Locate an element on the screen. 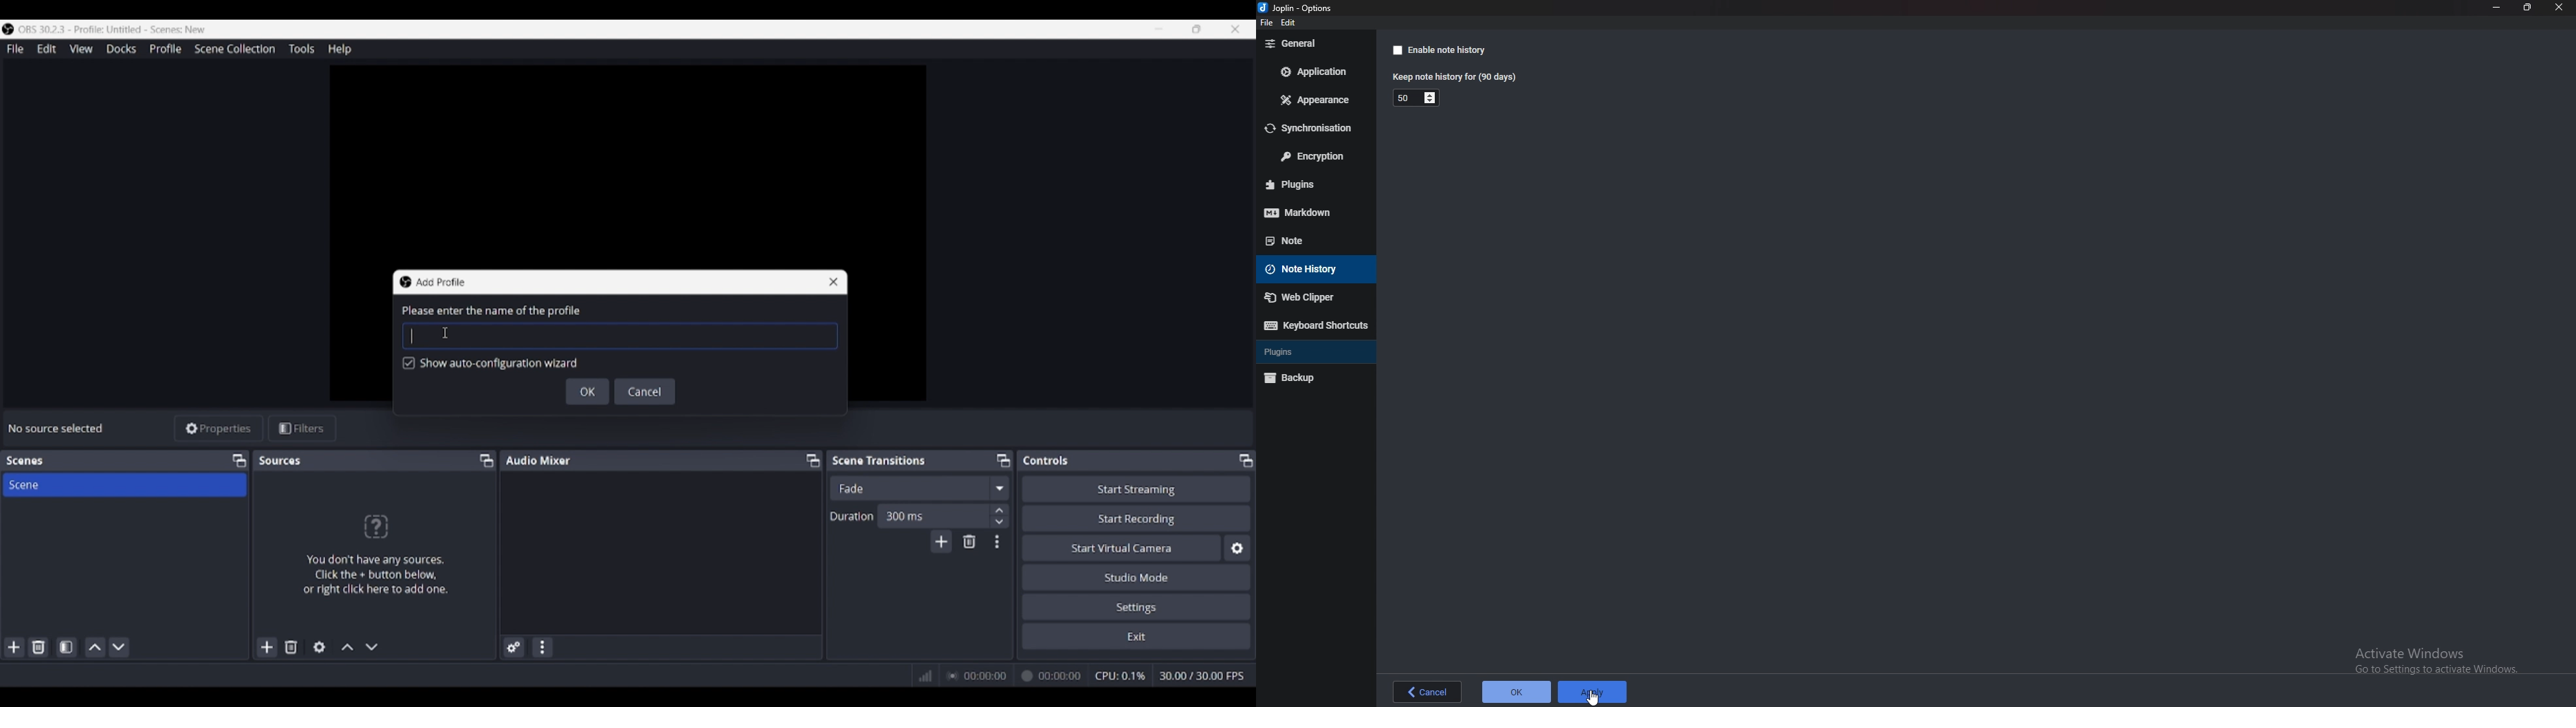  CPU is located at coordinates (1121, 676).